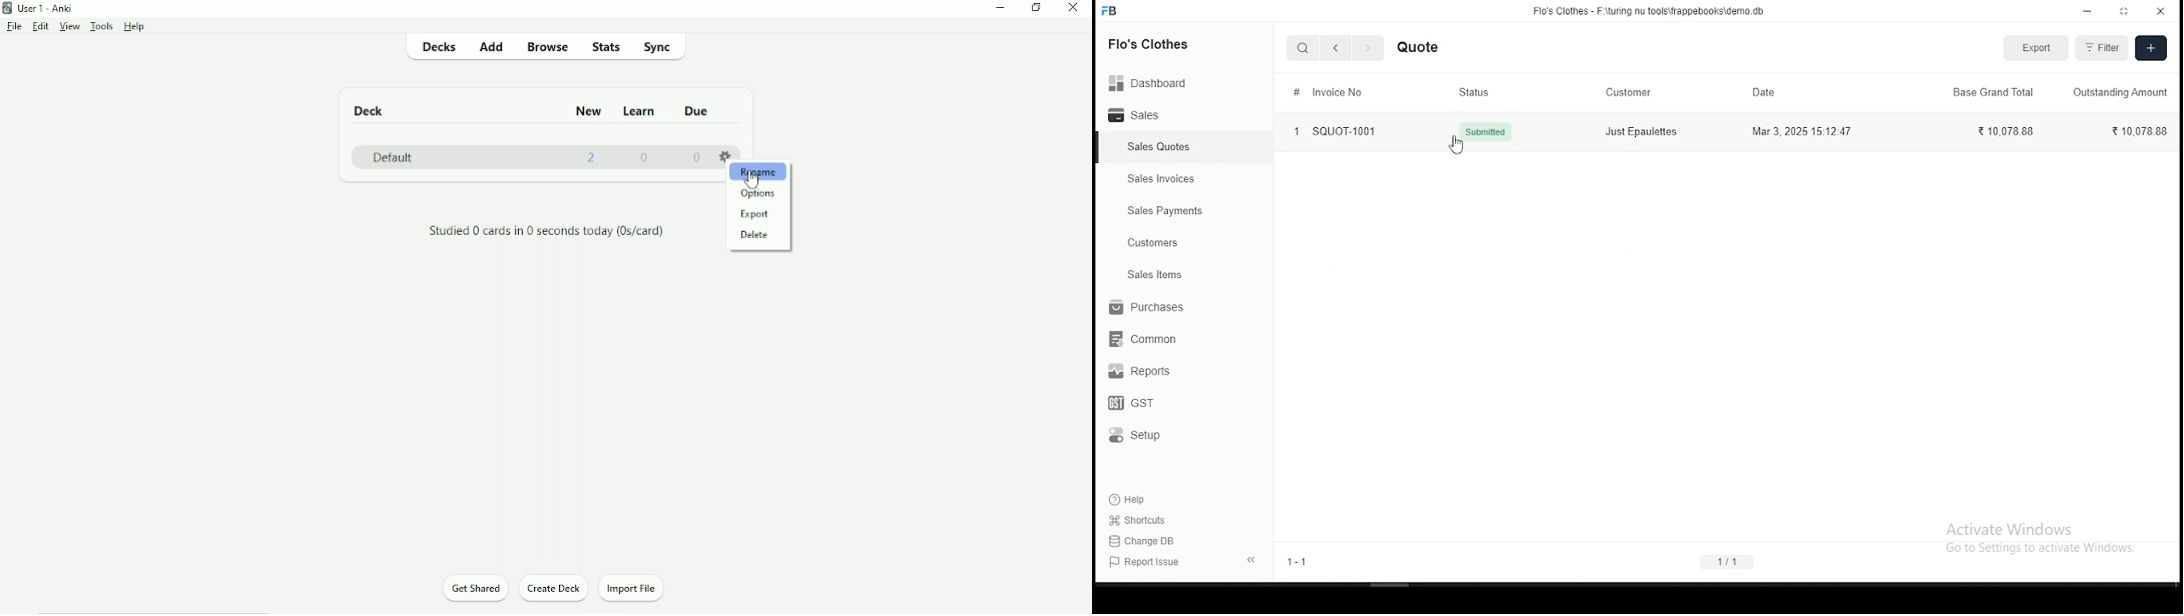 This screenshot has height=616, width=2184. Describe the element at coordinates (41, 26) in the screenshot. I see `Edit` at that location.